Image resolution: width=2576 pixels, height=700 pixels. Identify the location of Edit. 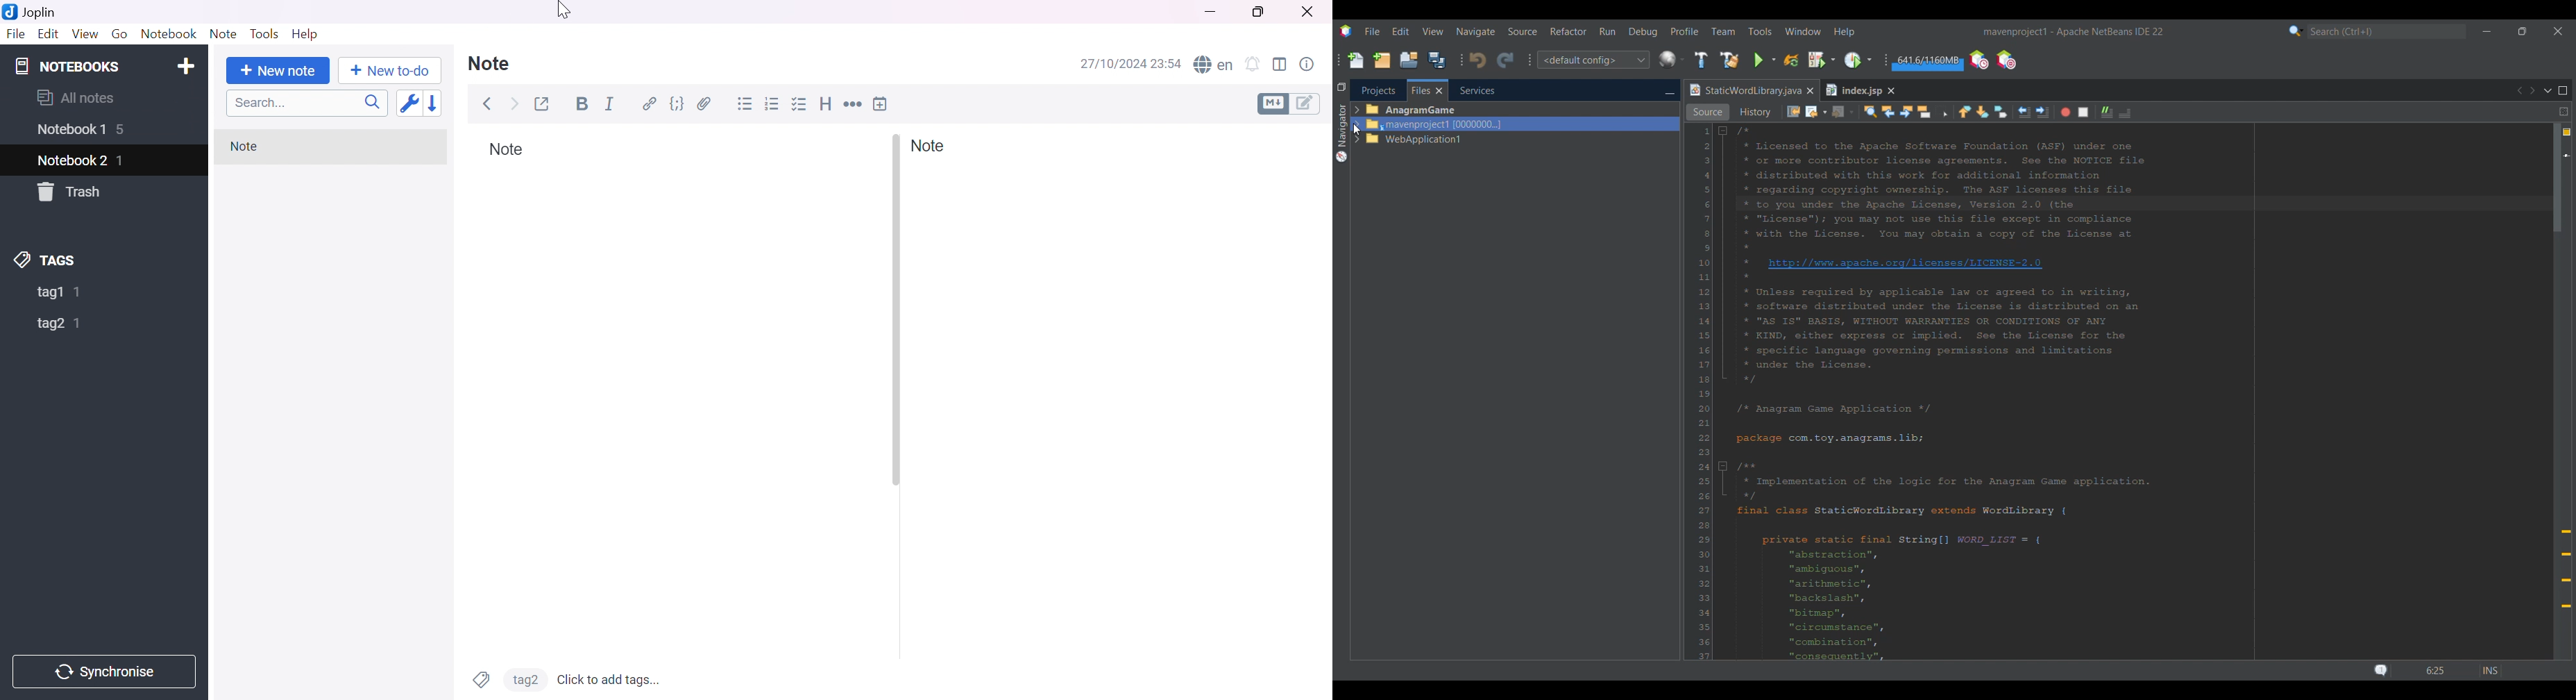
(49, 36).